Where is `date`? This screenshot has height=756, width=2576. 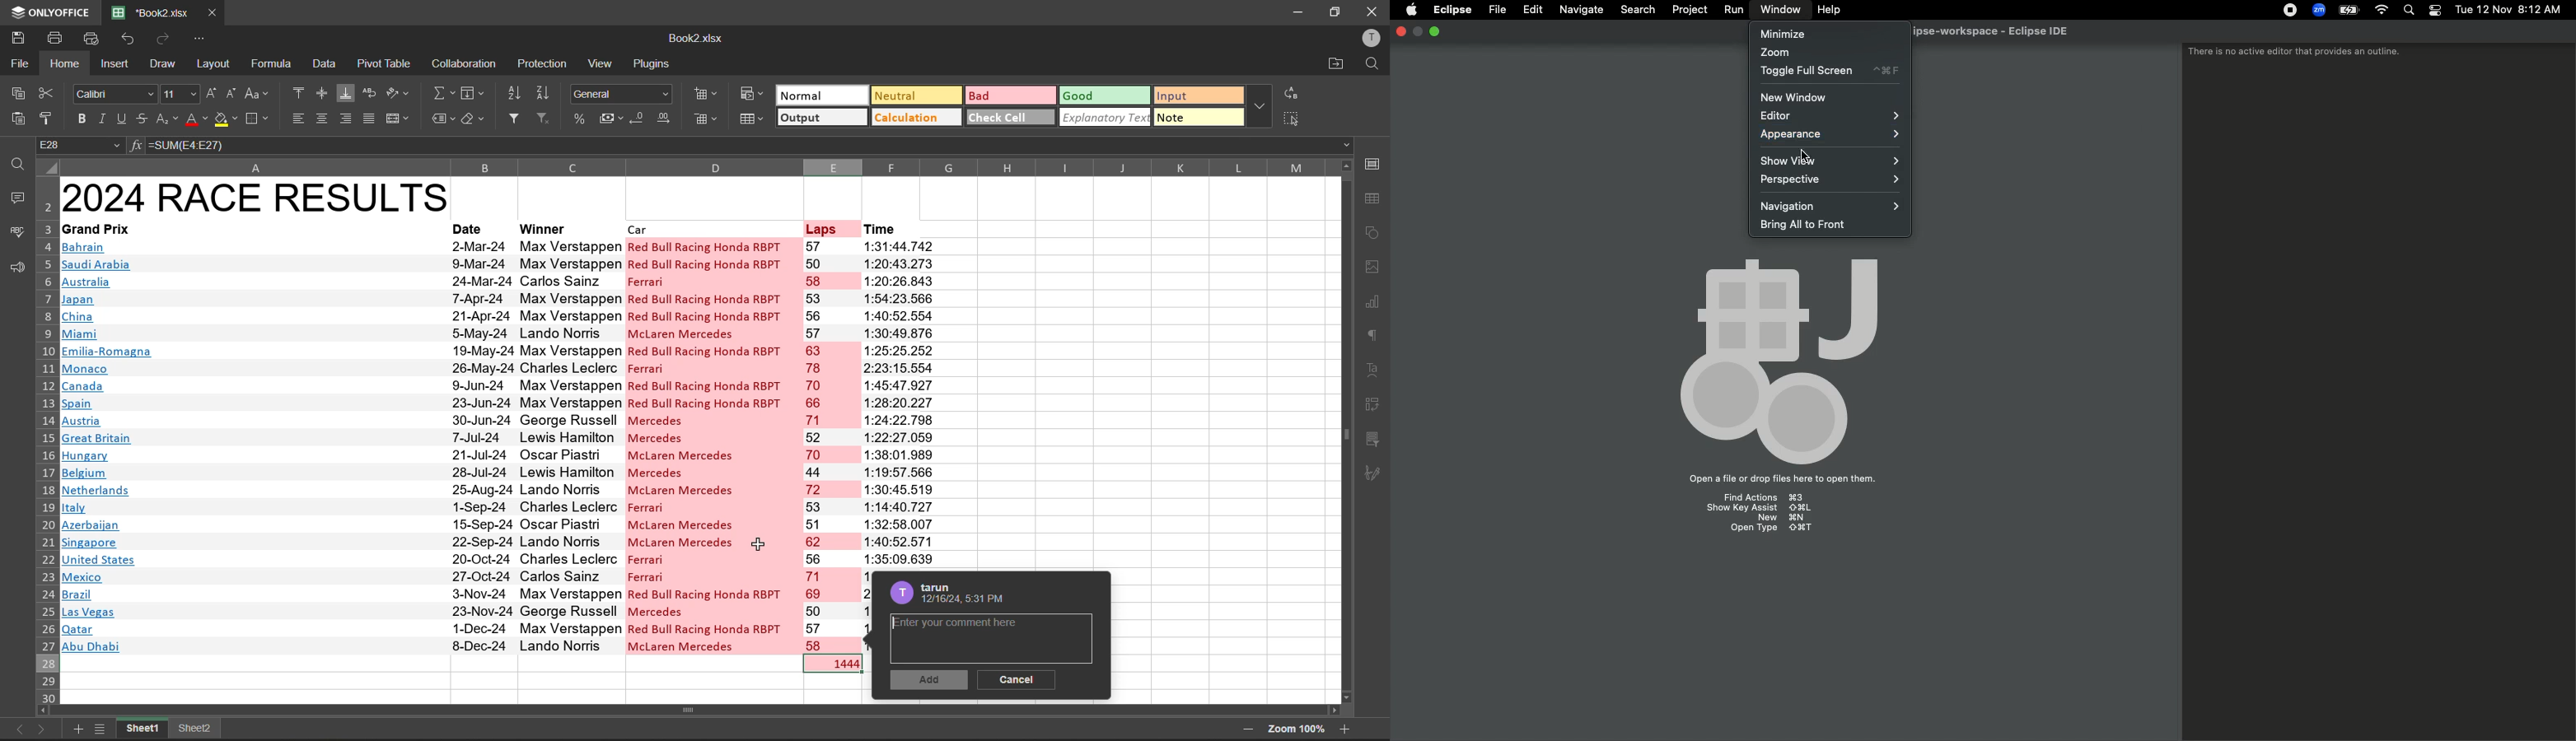 date is located at coordinates (468, 228).